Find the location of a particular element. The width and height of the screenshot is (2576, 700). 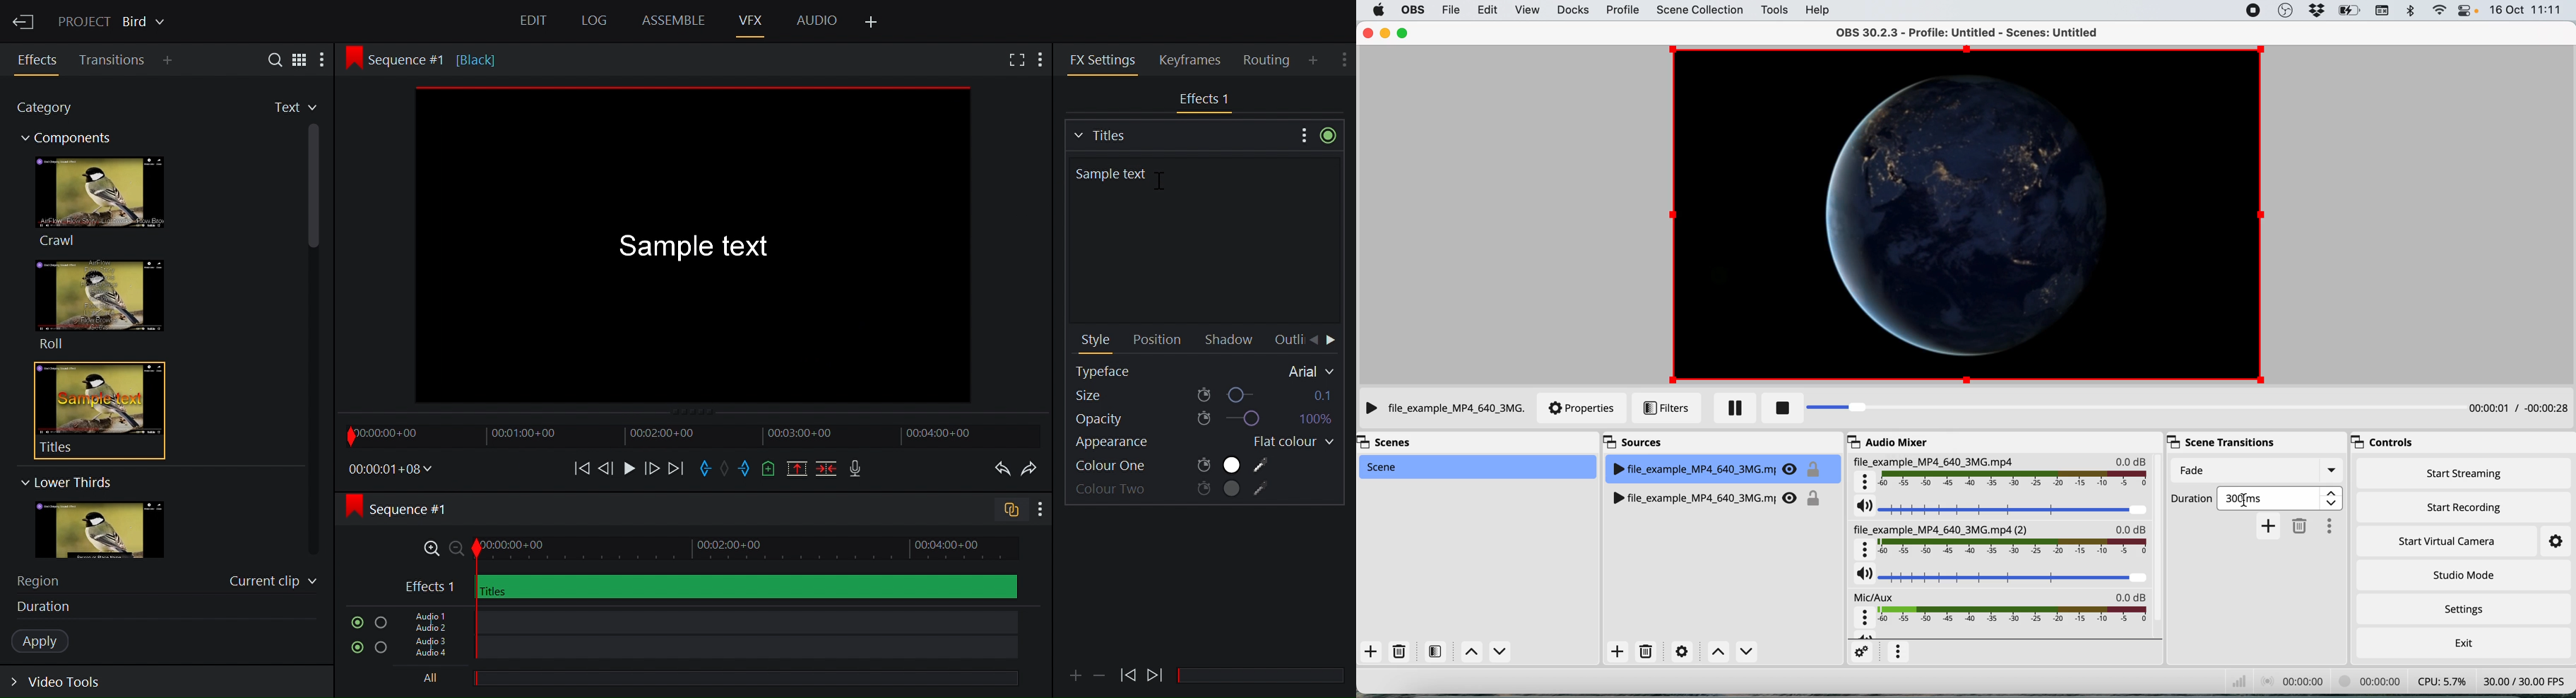

Delete/cut is located at coordinates (828, 470).